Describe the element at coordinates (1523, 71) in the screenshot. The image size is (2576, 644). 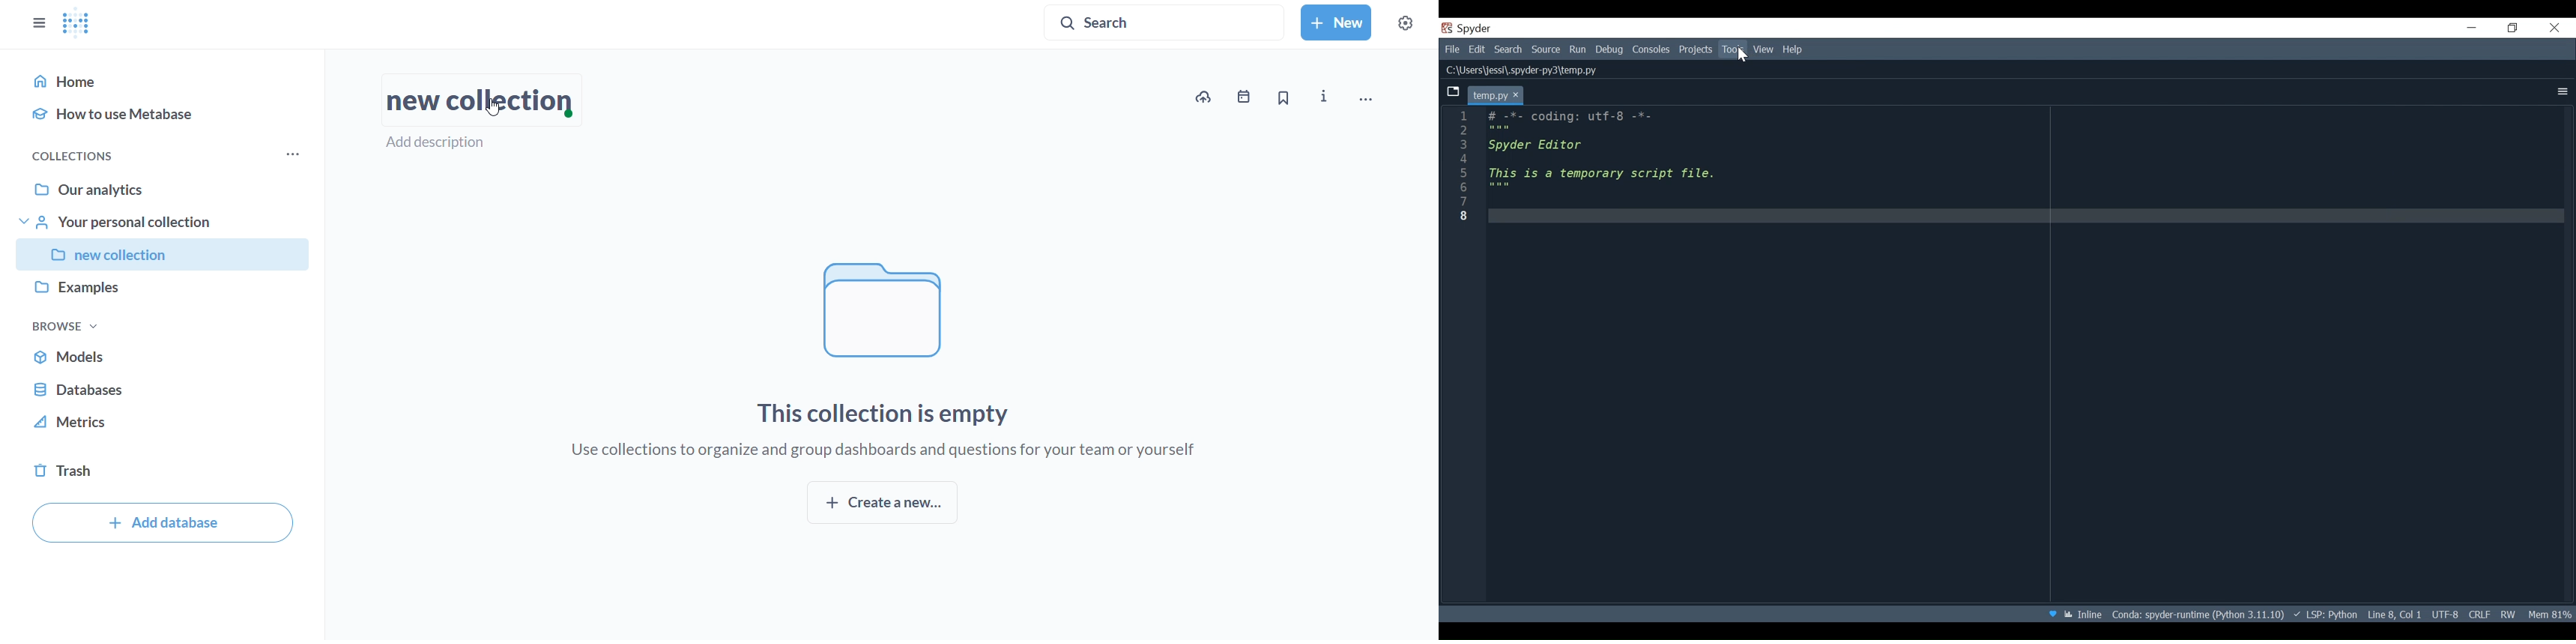
I see `File Path` at that location.